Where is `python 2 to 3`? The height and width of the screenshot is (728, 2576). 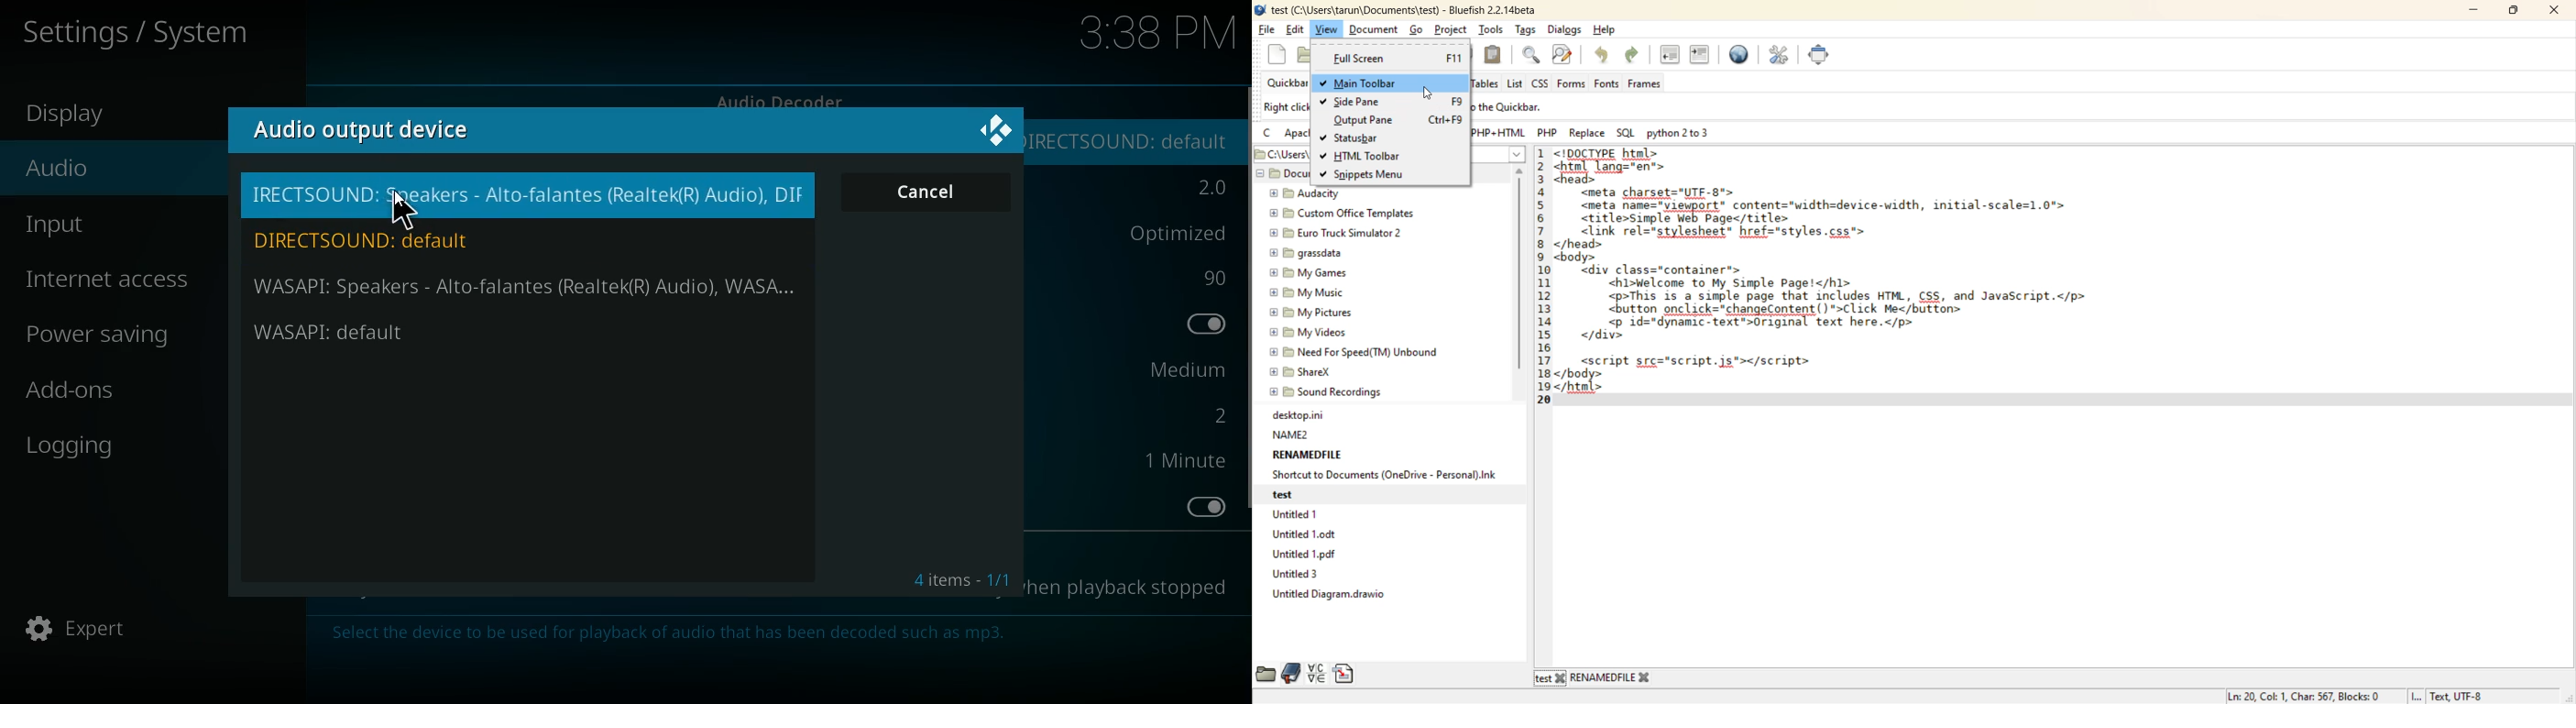 python 2 to 3 is located at coordinates (1686, 133).